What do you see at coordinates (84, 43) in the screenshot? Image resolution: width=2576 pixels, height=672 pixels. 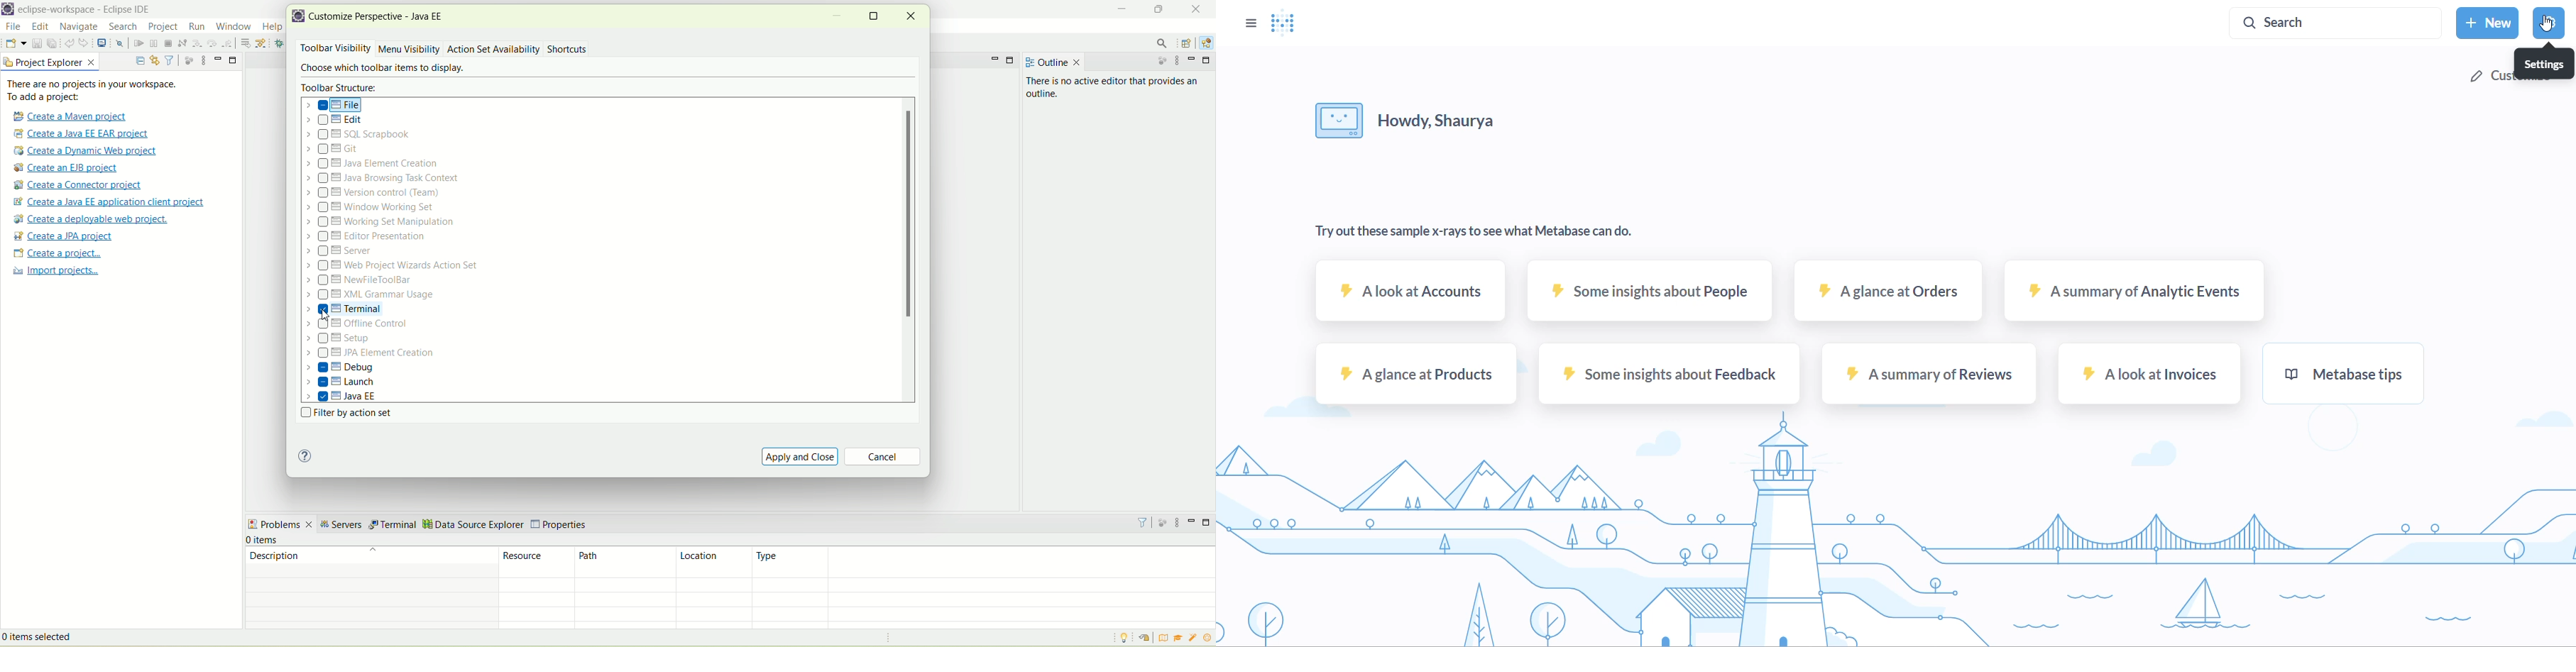 I see `redo` at bounding box center [84, 43].